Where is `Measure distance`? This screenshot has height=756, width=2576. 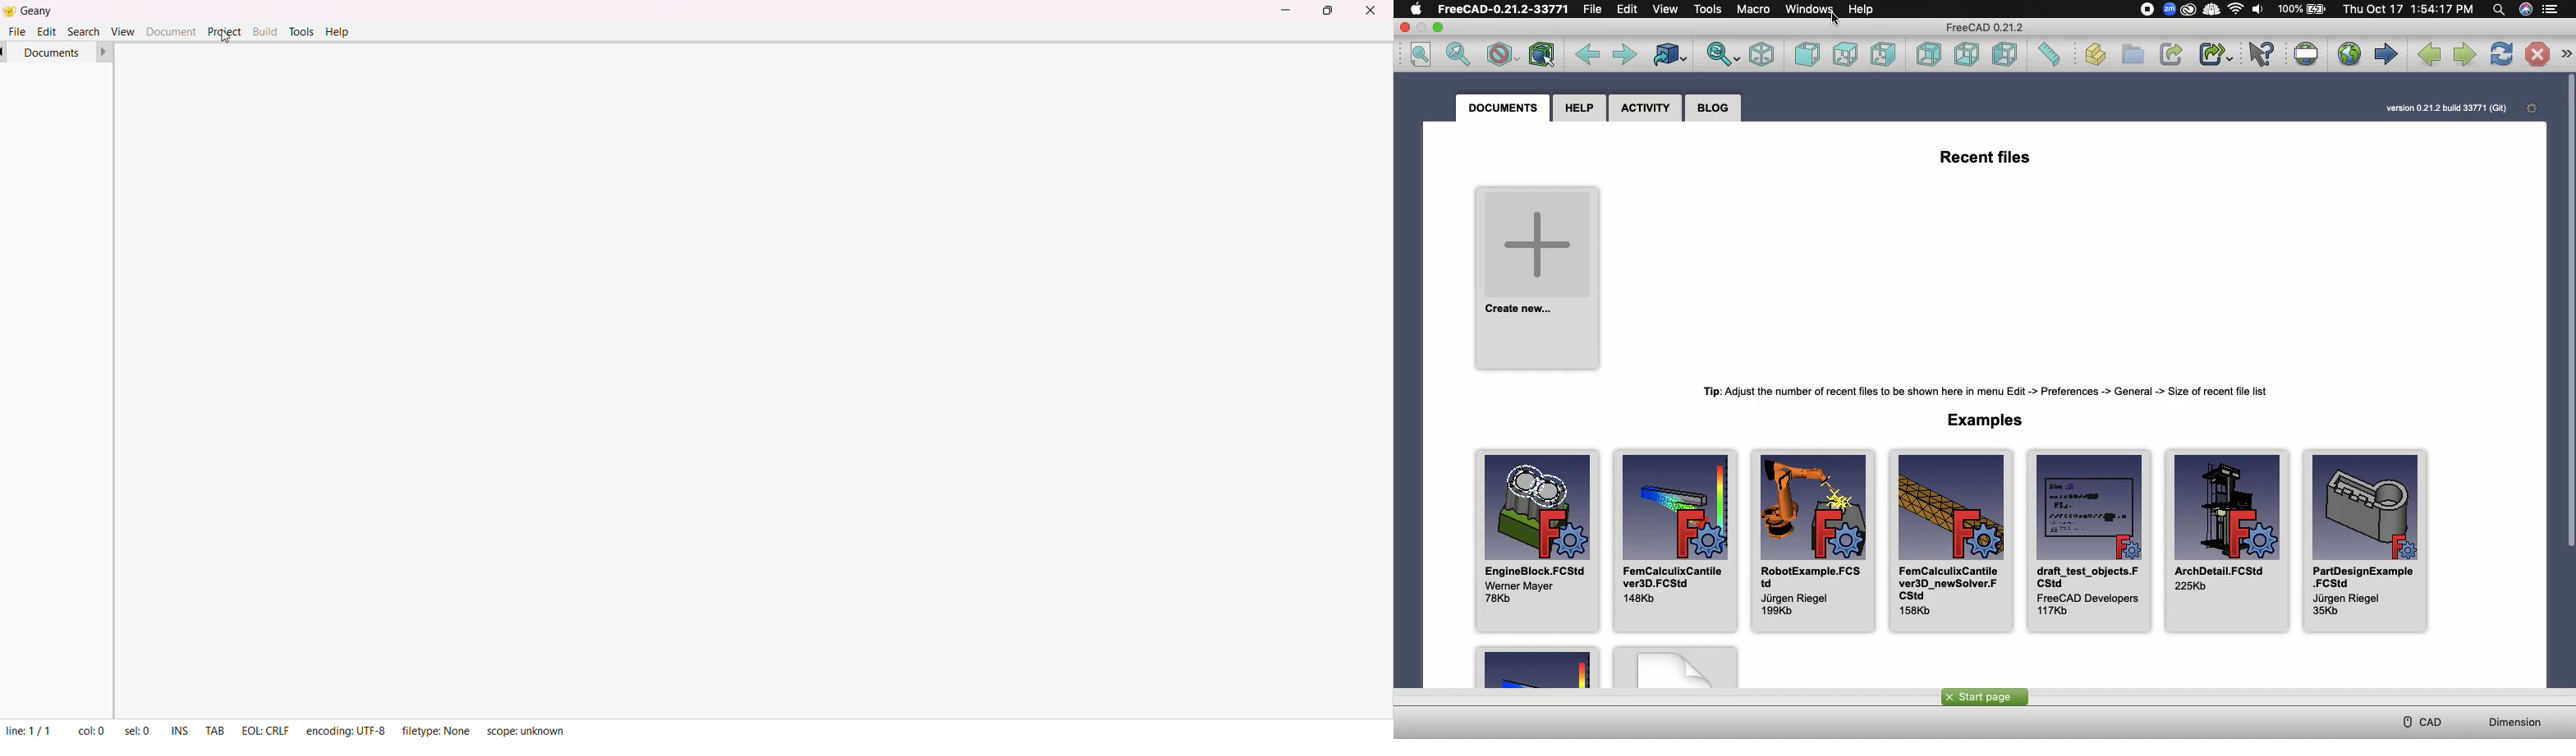 Measure distance is located at coordinates (2051, 56).